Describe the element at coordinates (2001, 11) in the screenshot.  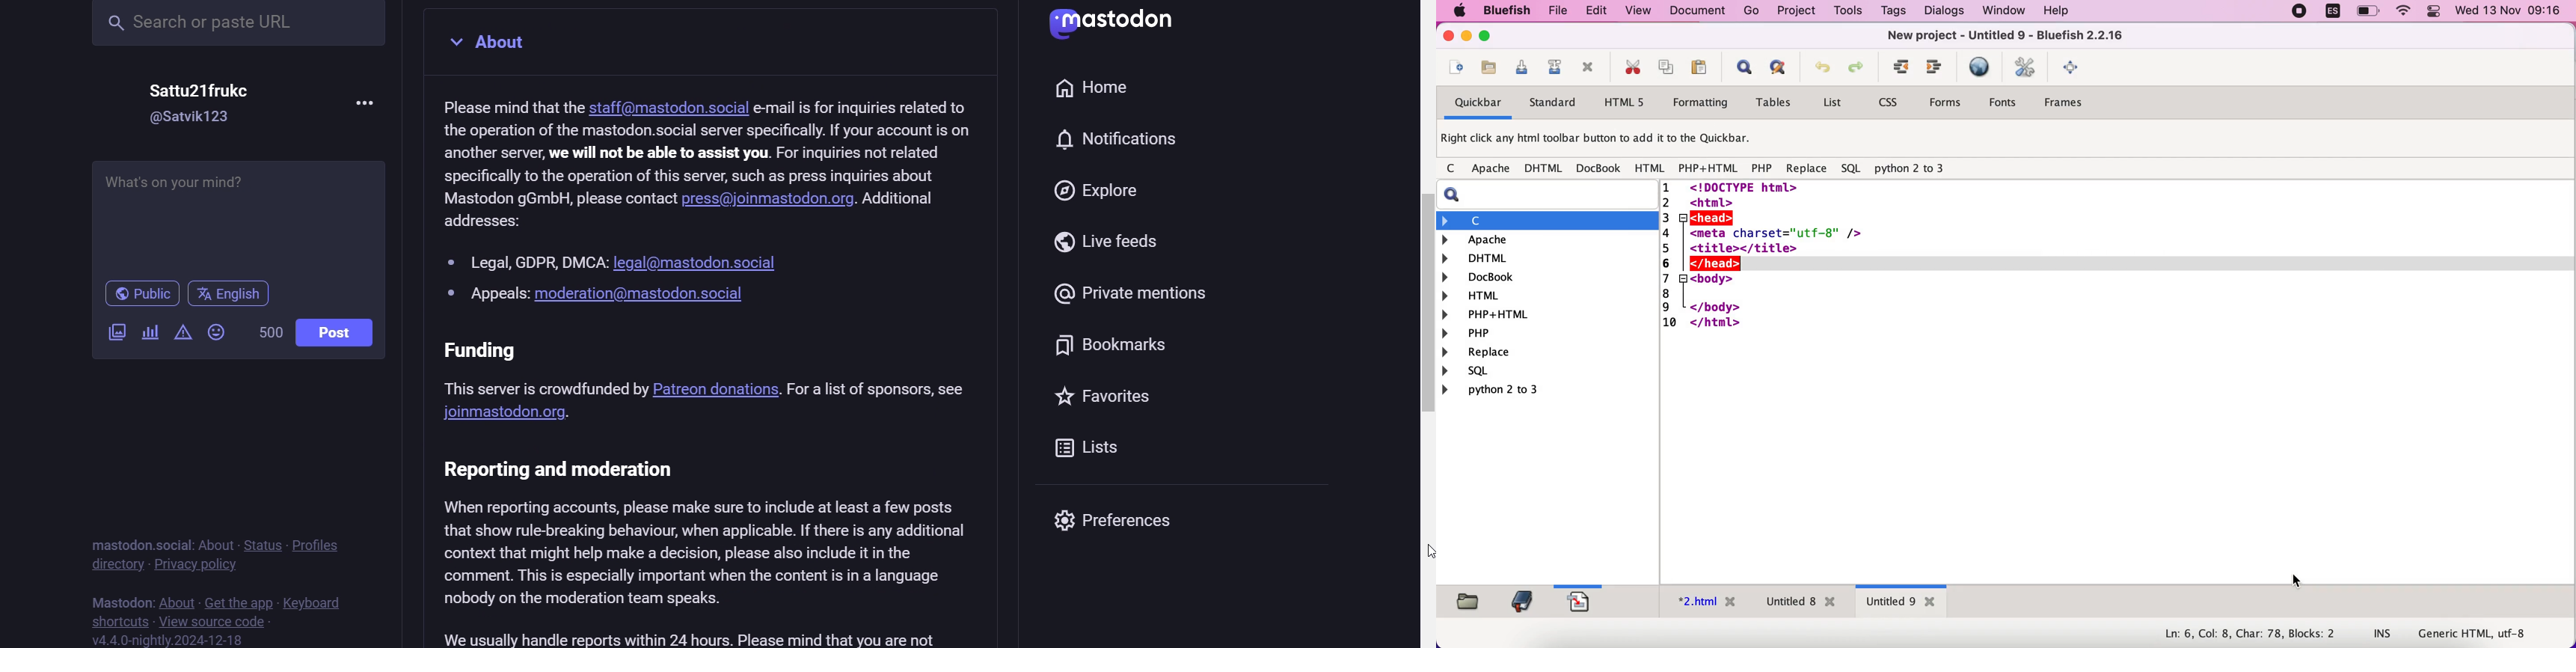
I see `window` at that location.